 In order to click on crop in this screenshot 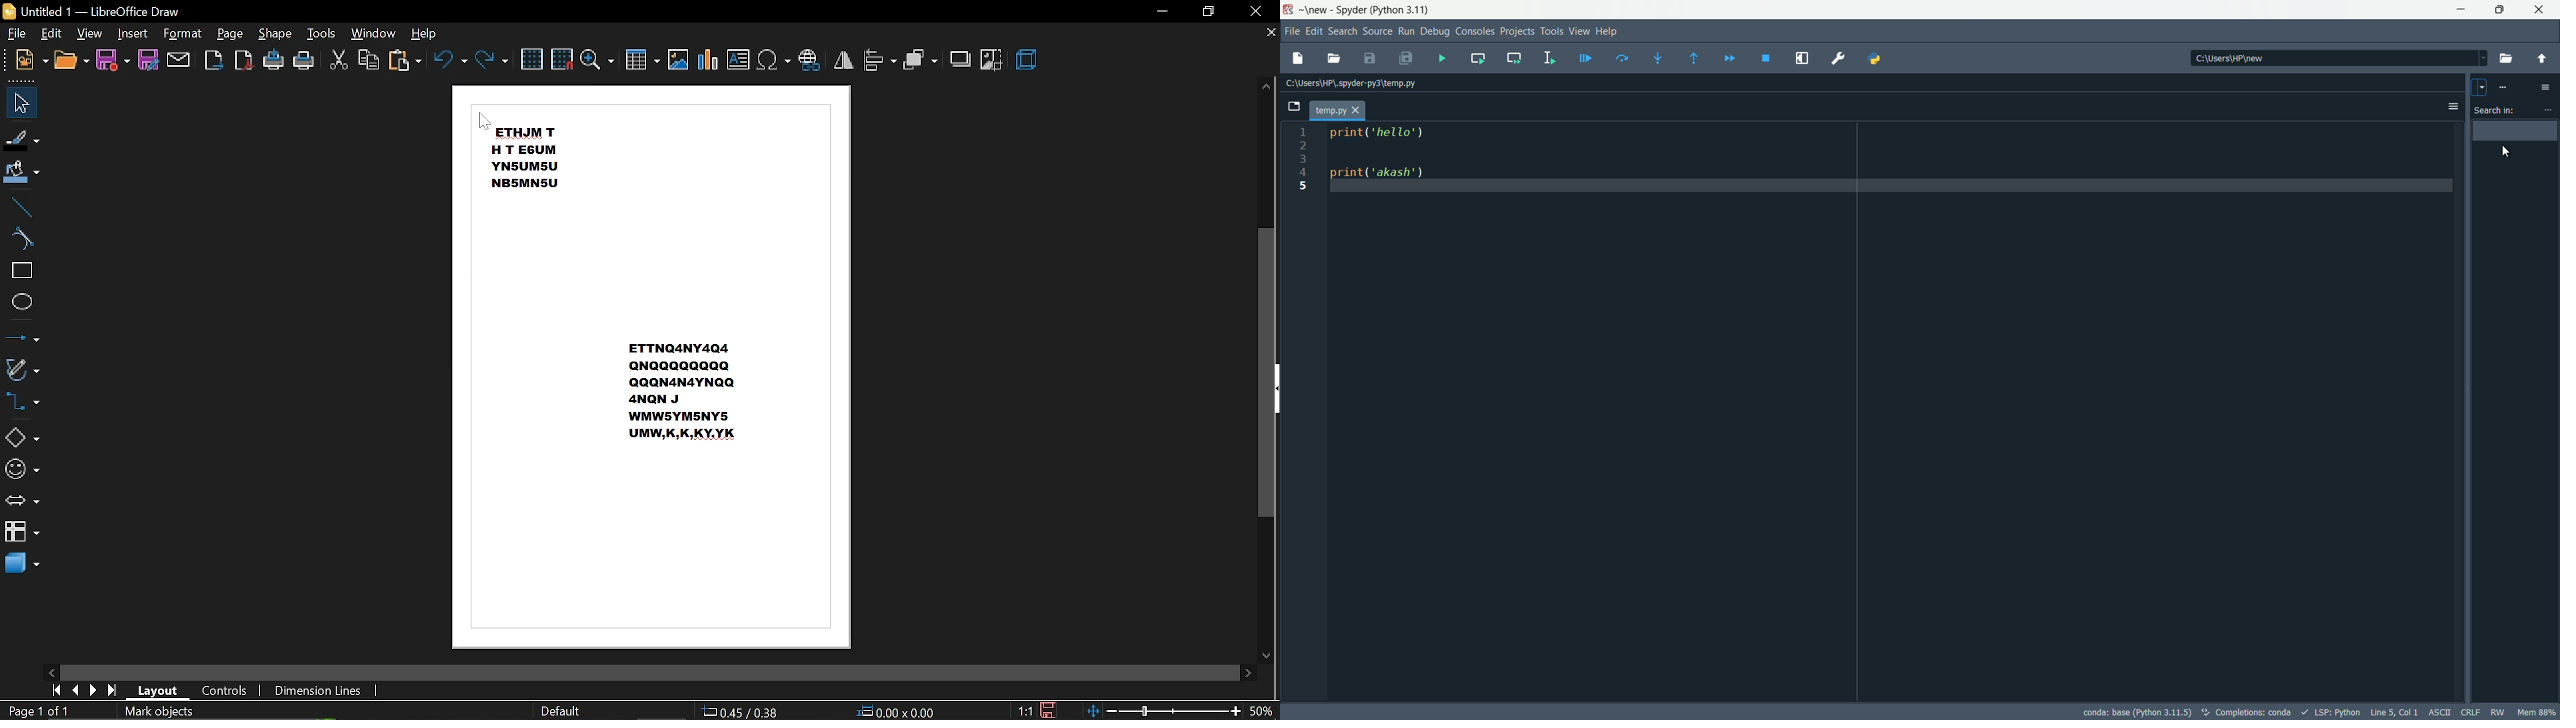, I will do `click(992, 60)`.